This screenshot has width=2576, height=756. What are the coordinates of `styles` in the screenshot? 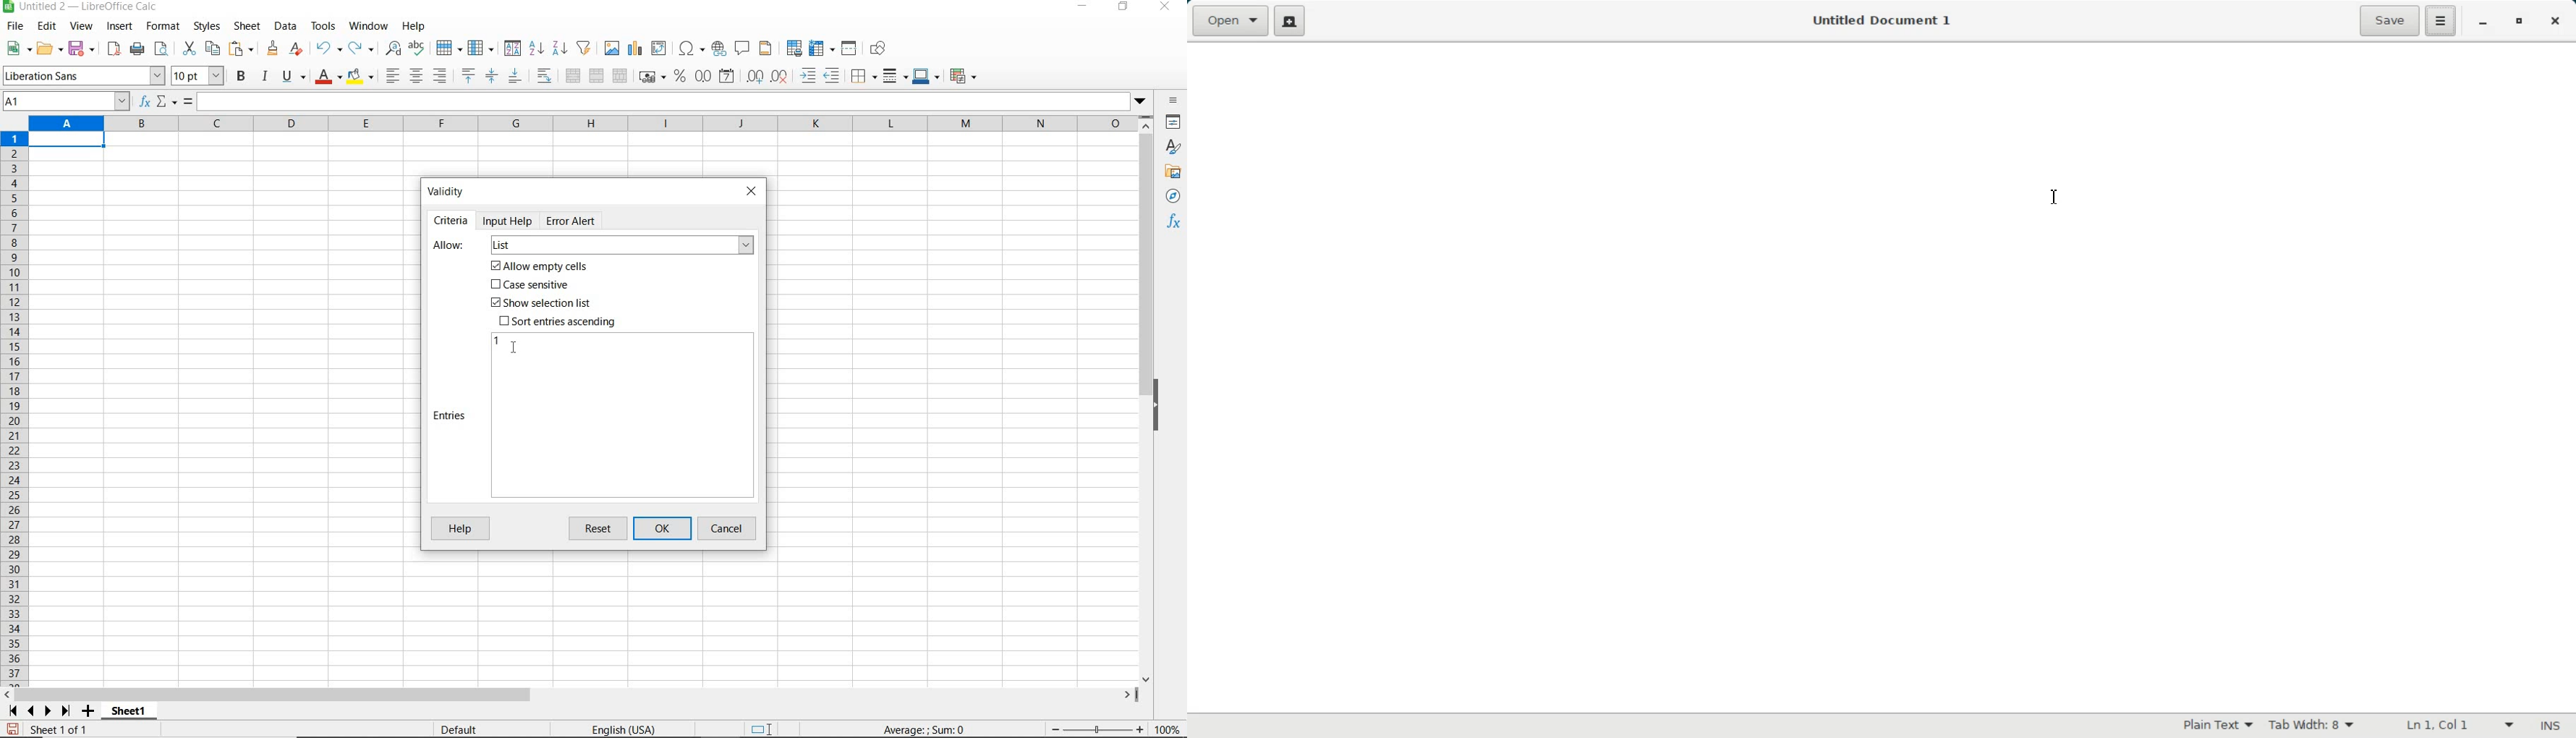 It's located at (206, 27).